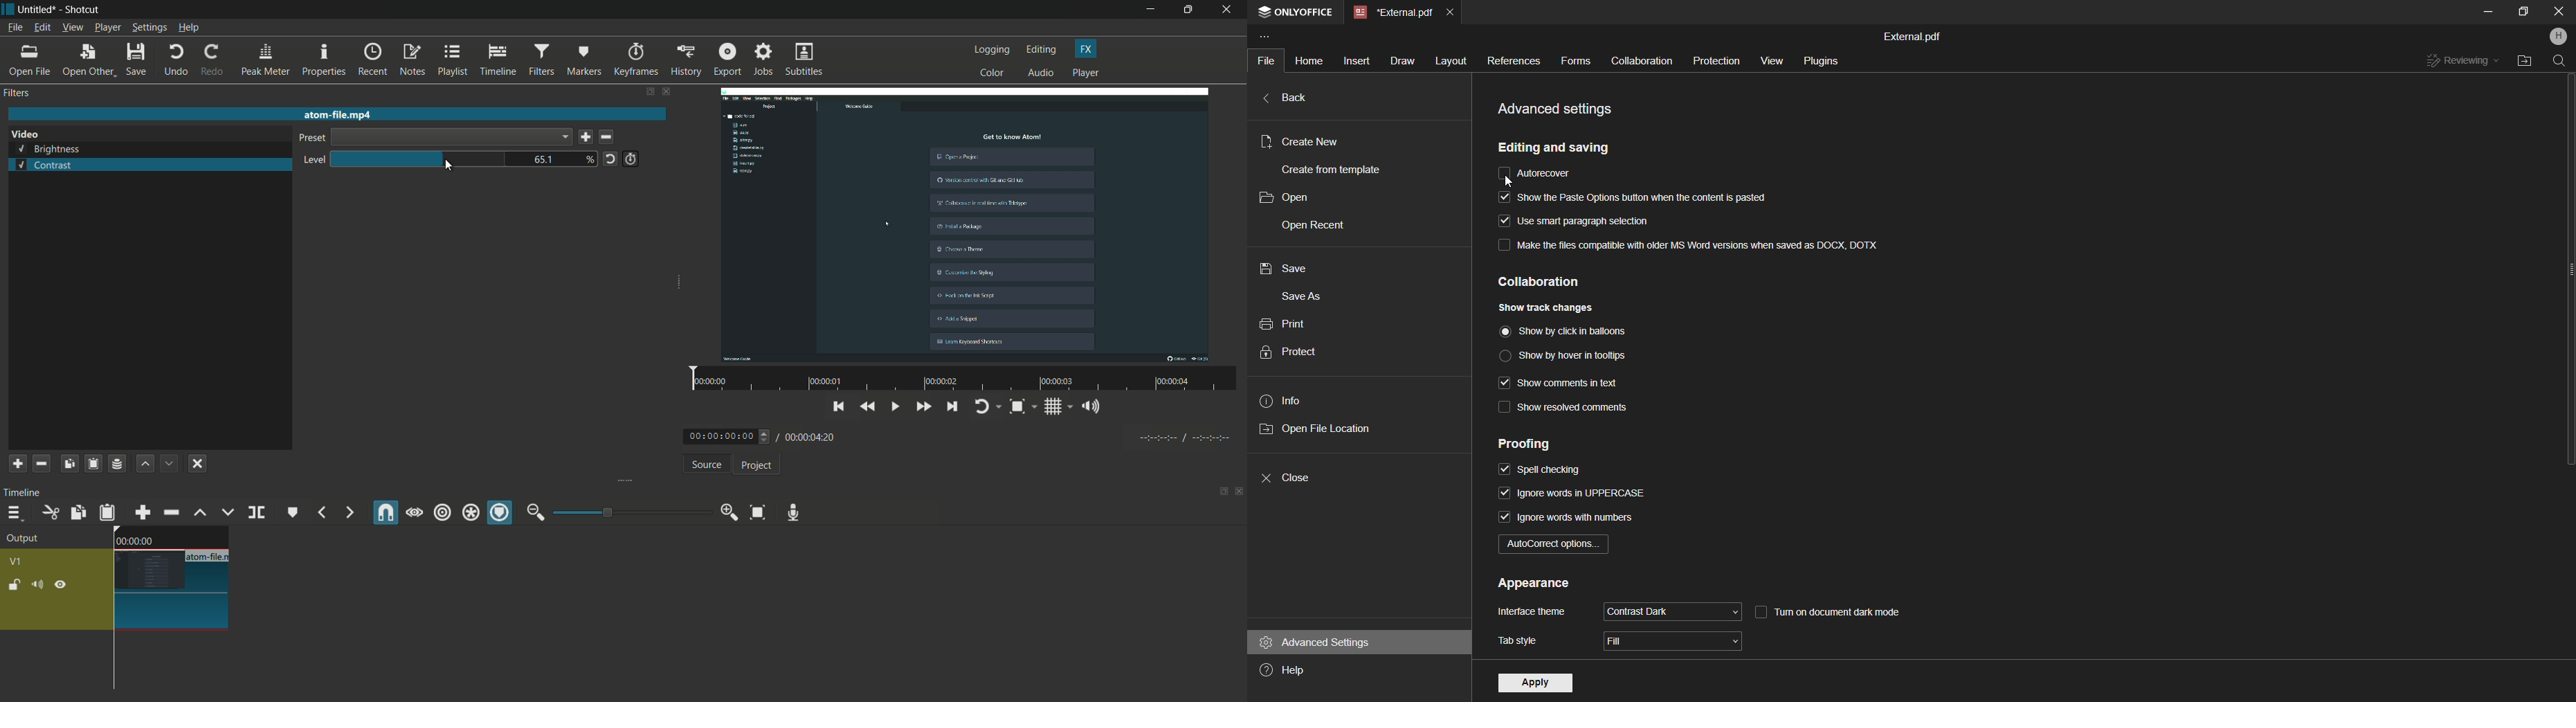 The image size is (2576, 728). What do you see at coordinates (88, 60) in the screenshot?
I see `open other` at bounding box center [88, 60].